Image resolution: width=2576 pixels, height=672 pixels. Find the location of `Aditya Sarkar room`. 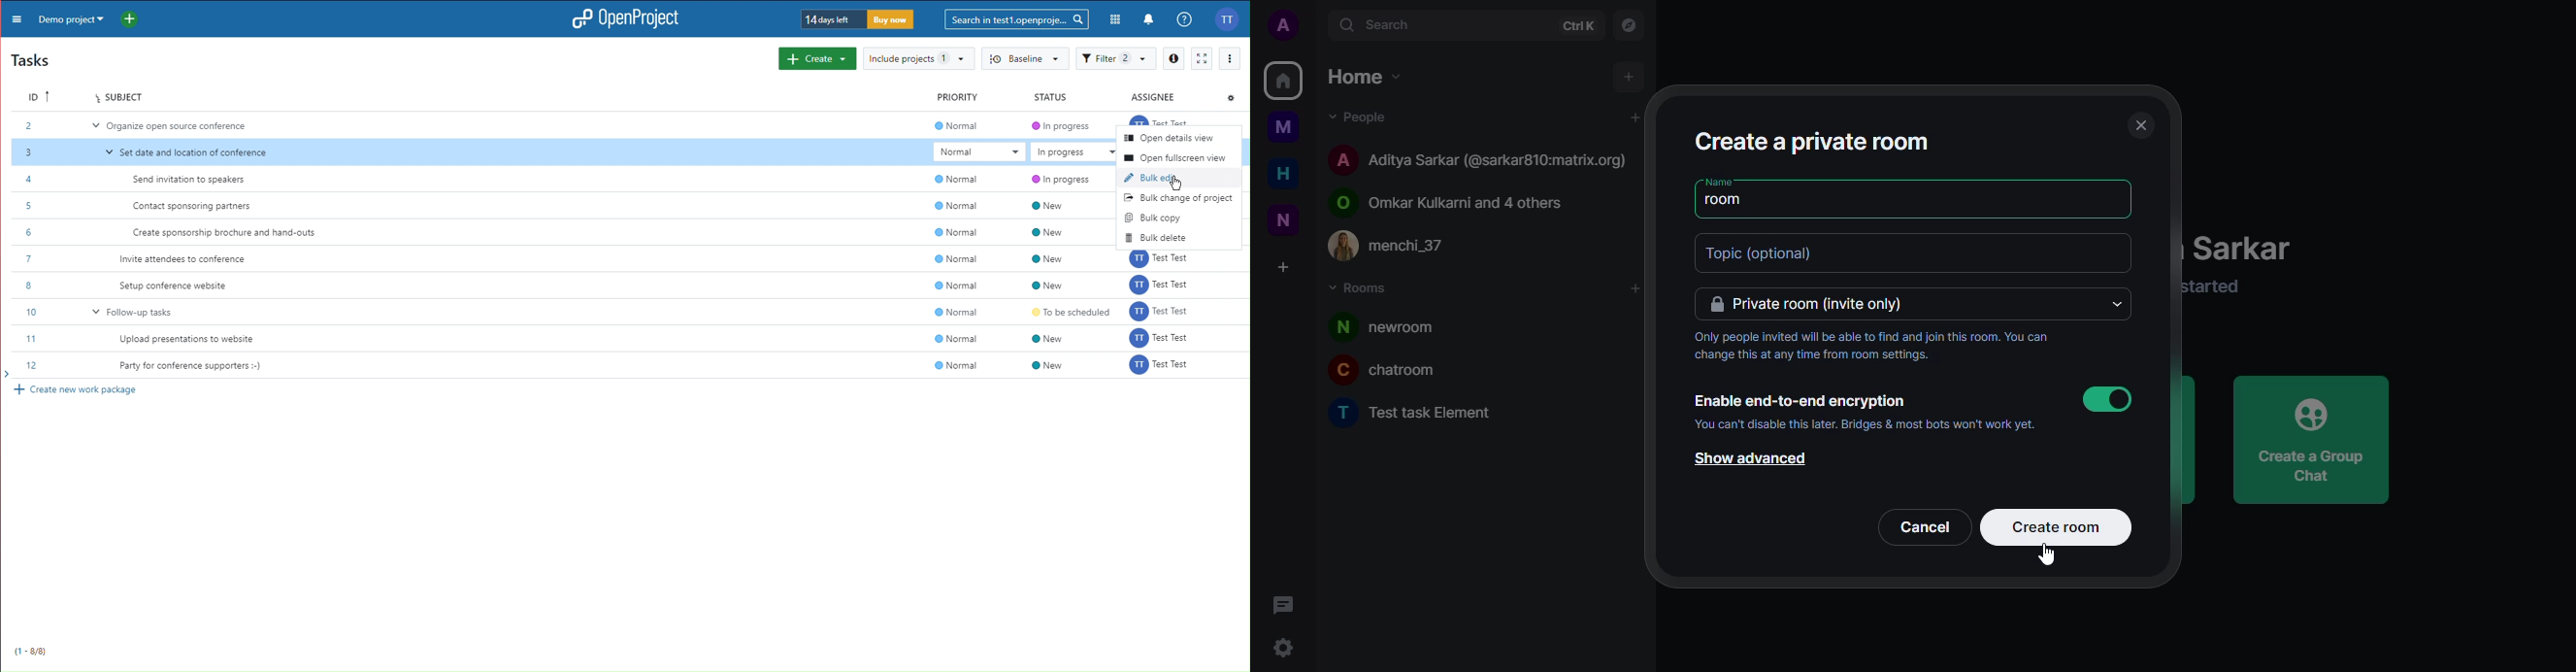

Aditya Sarkar room is located at coordinates (1480, 157).